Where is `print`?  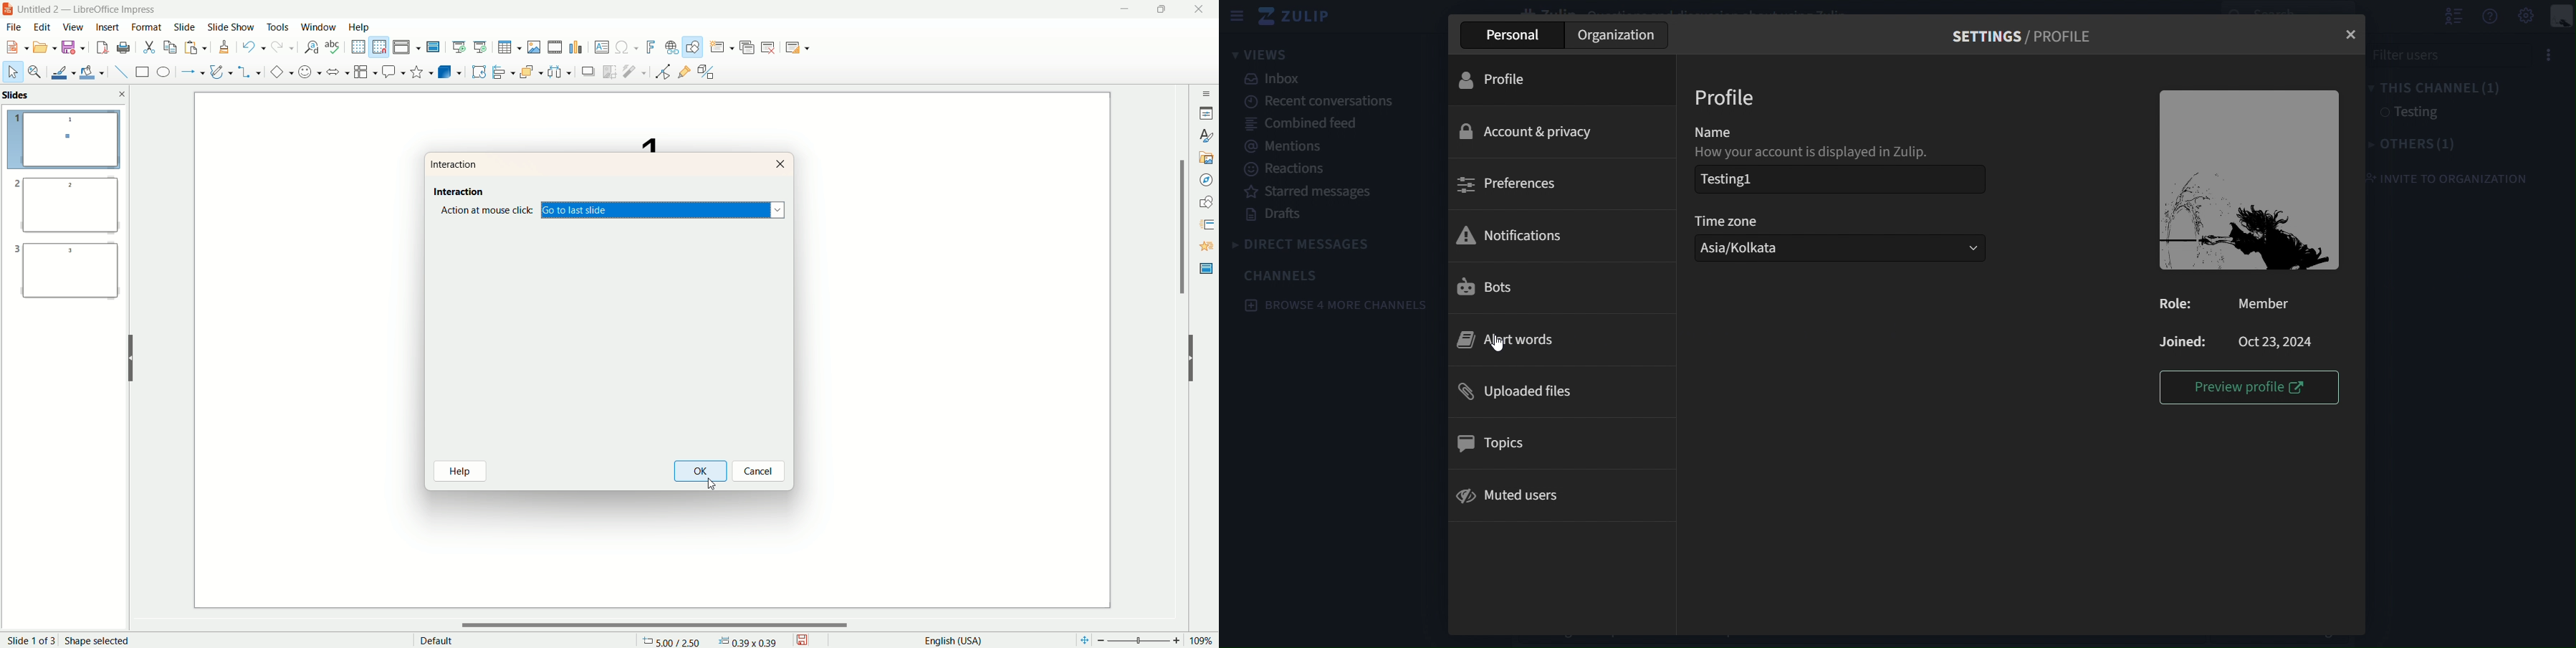
print is located at coordinates (123, 47).